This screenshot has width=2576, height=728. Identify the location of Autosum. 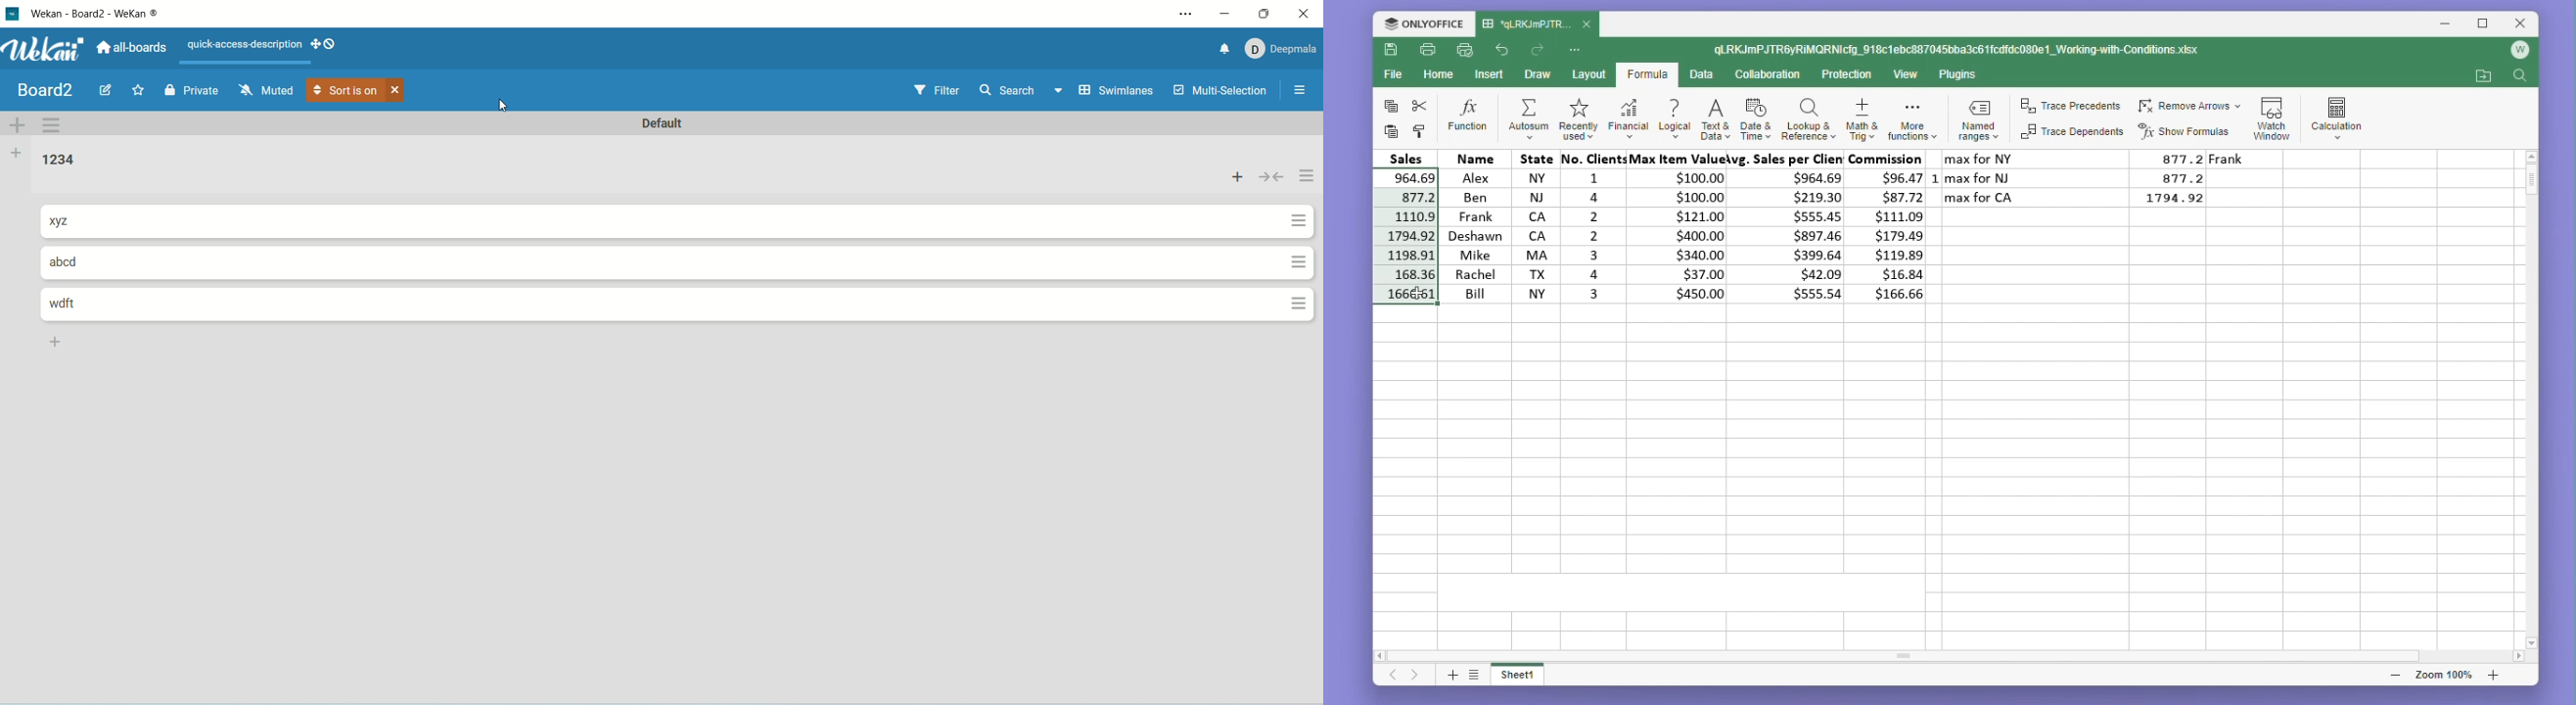
(1527, 118).